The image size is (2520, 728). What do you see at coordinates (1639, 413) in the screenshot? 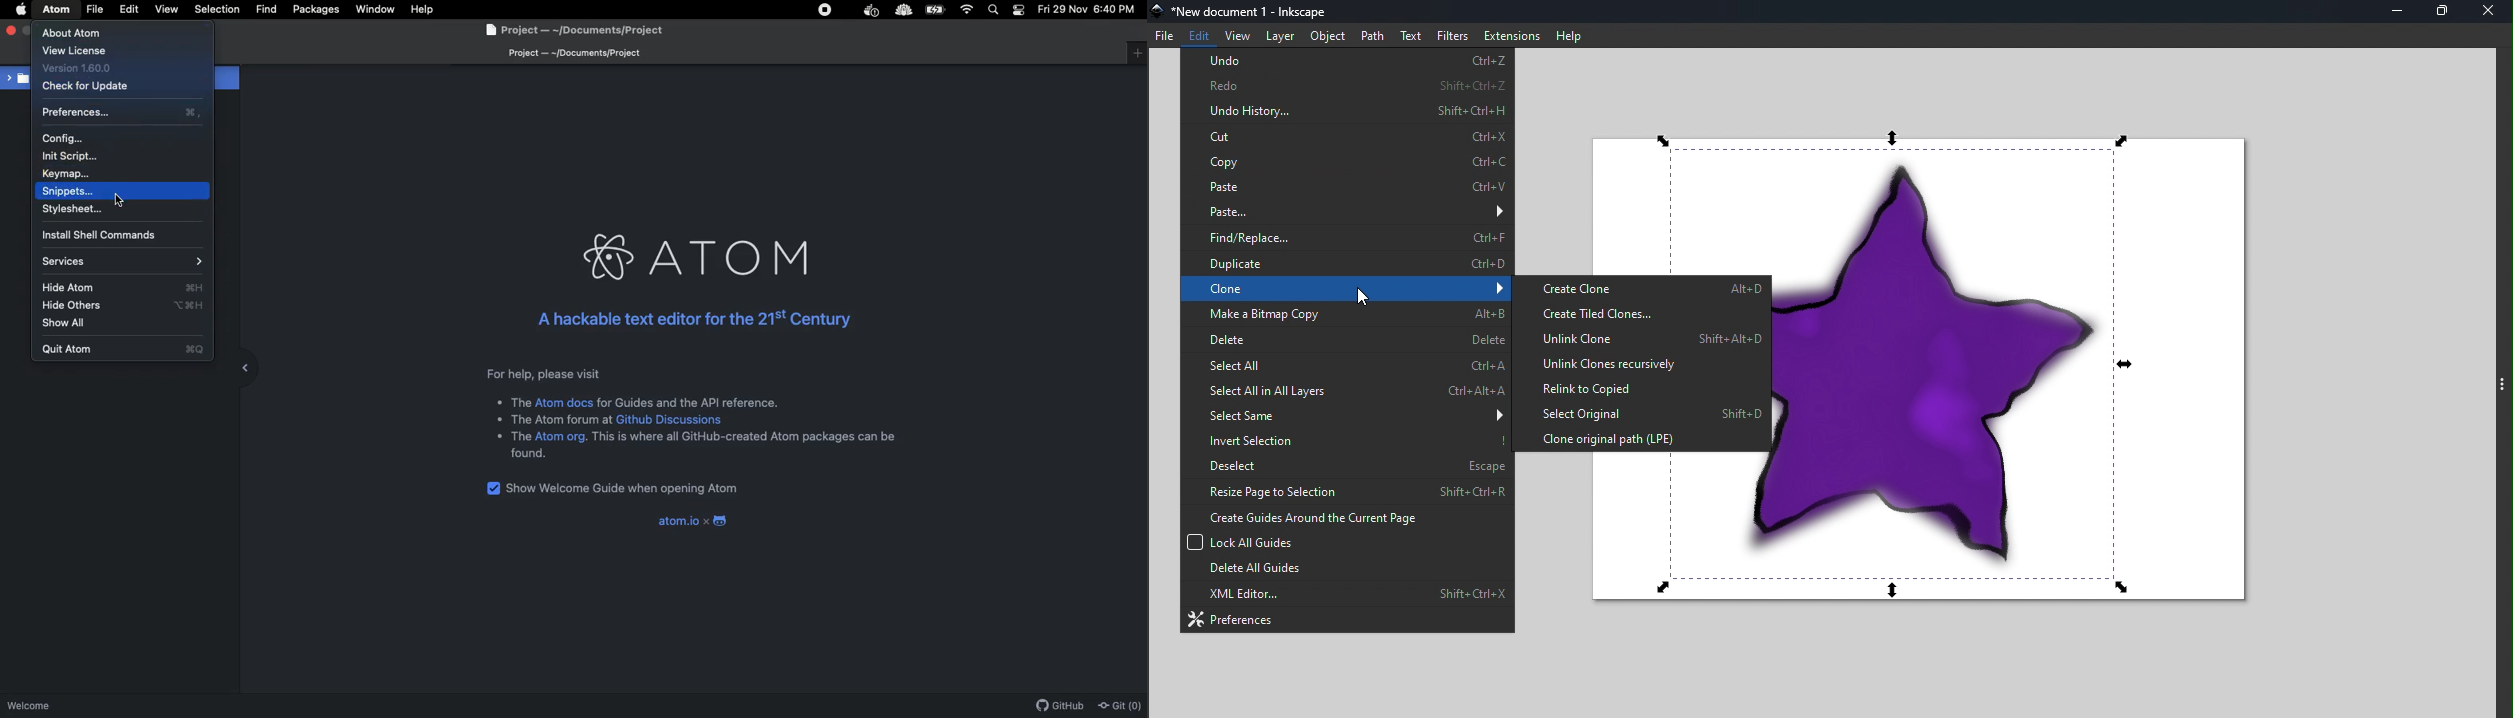
I see `Select original` at bounding box center [1639, 413].